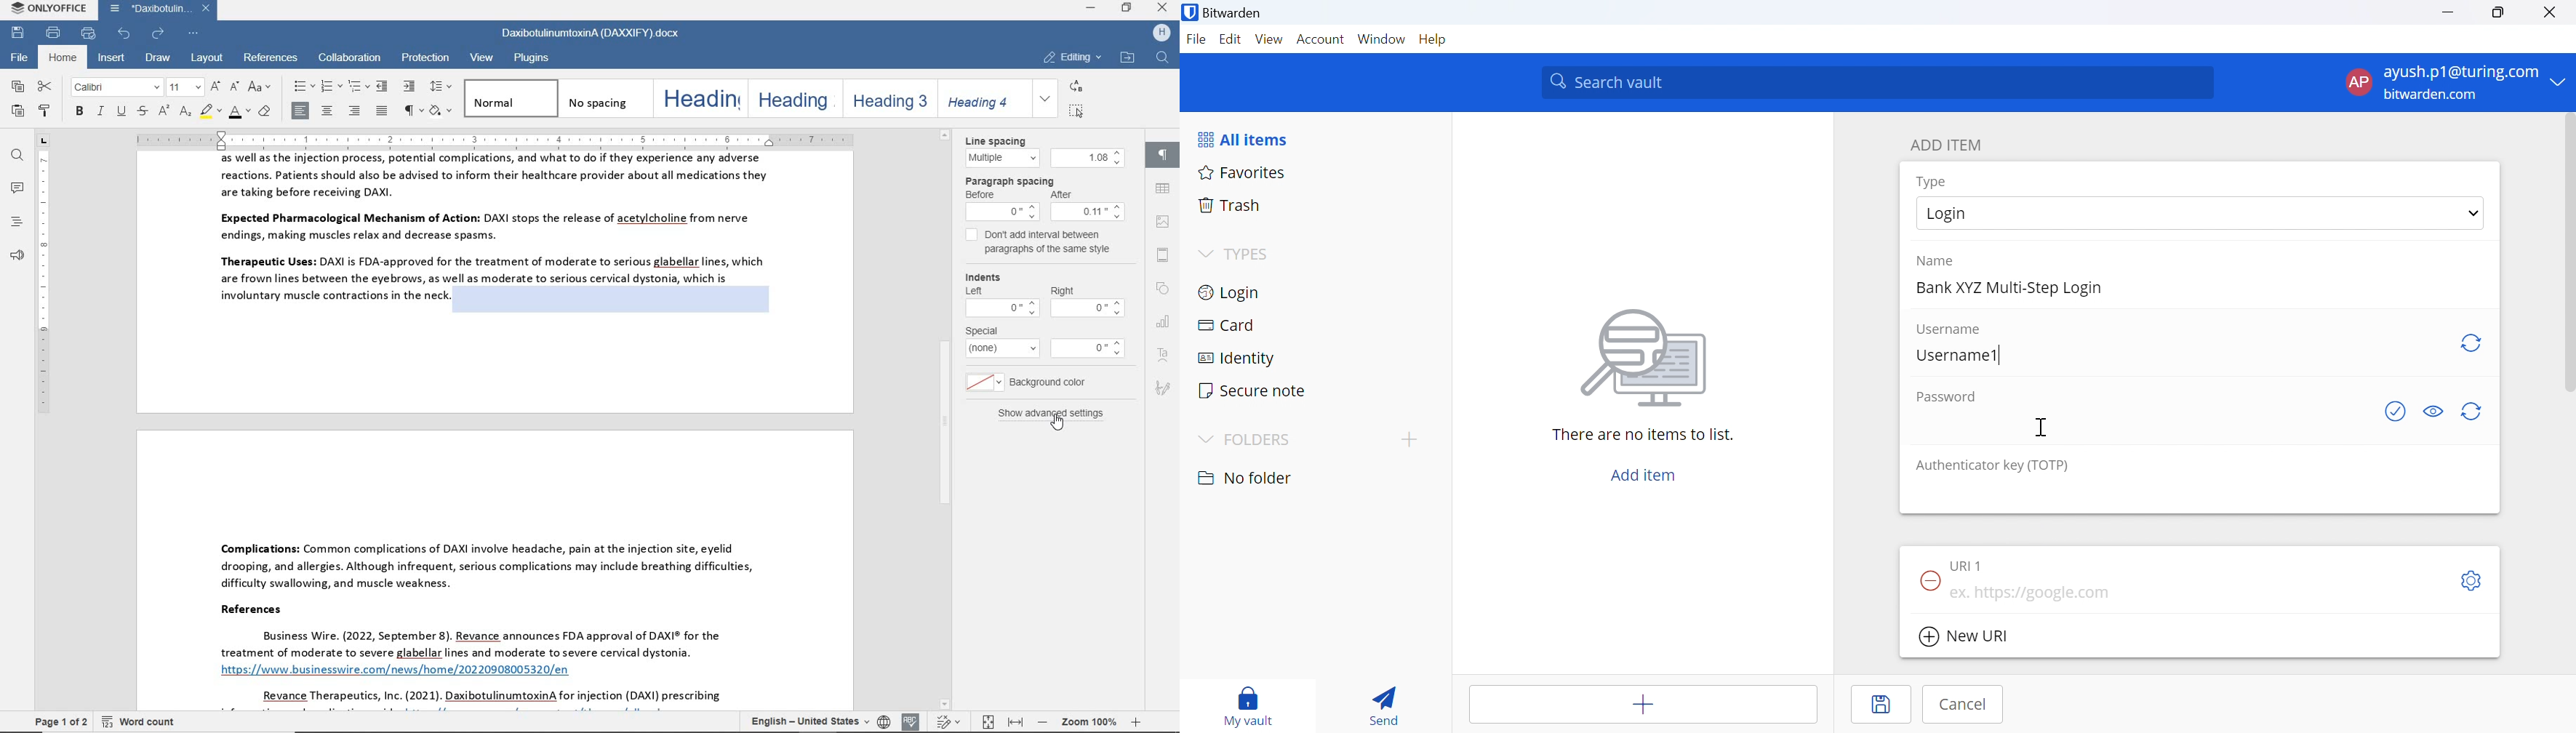 This screenshot has height=756, width=2576. What do you see at coordinates (206, 58) in the screenshot?
I see `layout` at bounding box center [206, 58].